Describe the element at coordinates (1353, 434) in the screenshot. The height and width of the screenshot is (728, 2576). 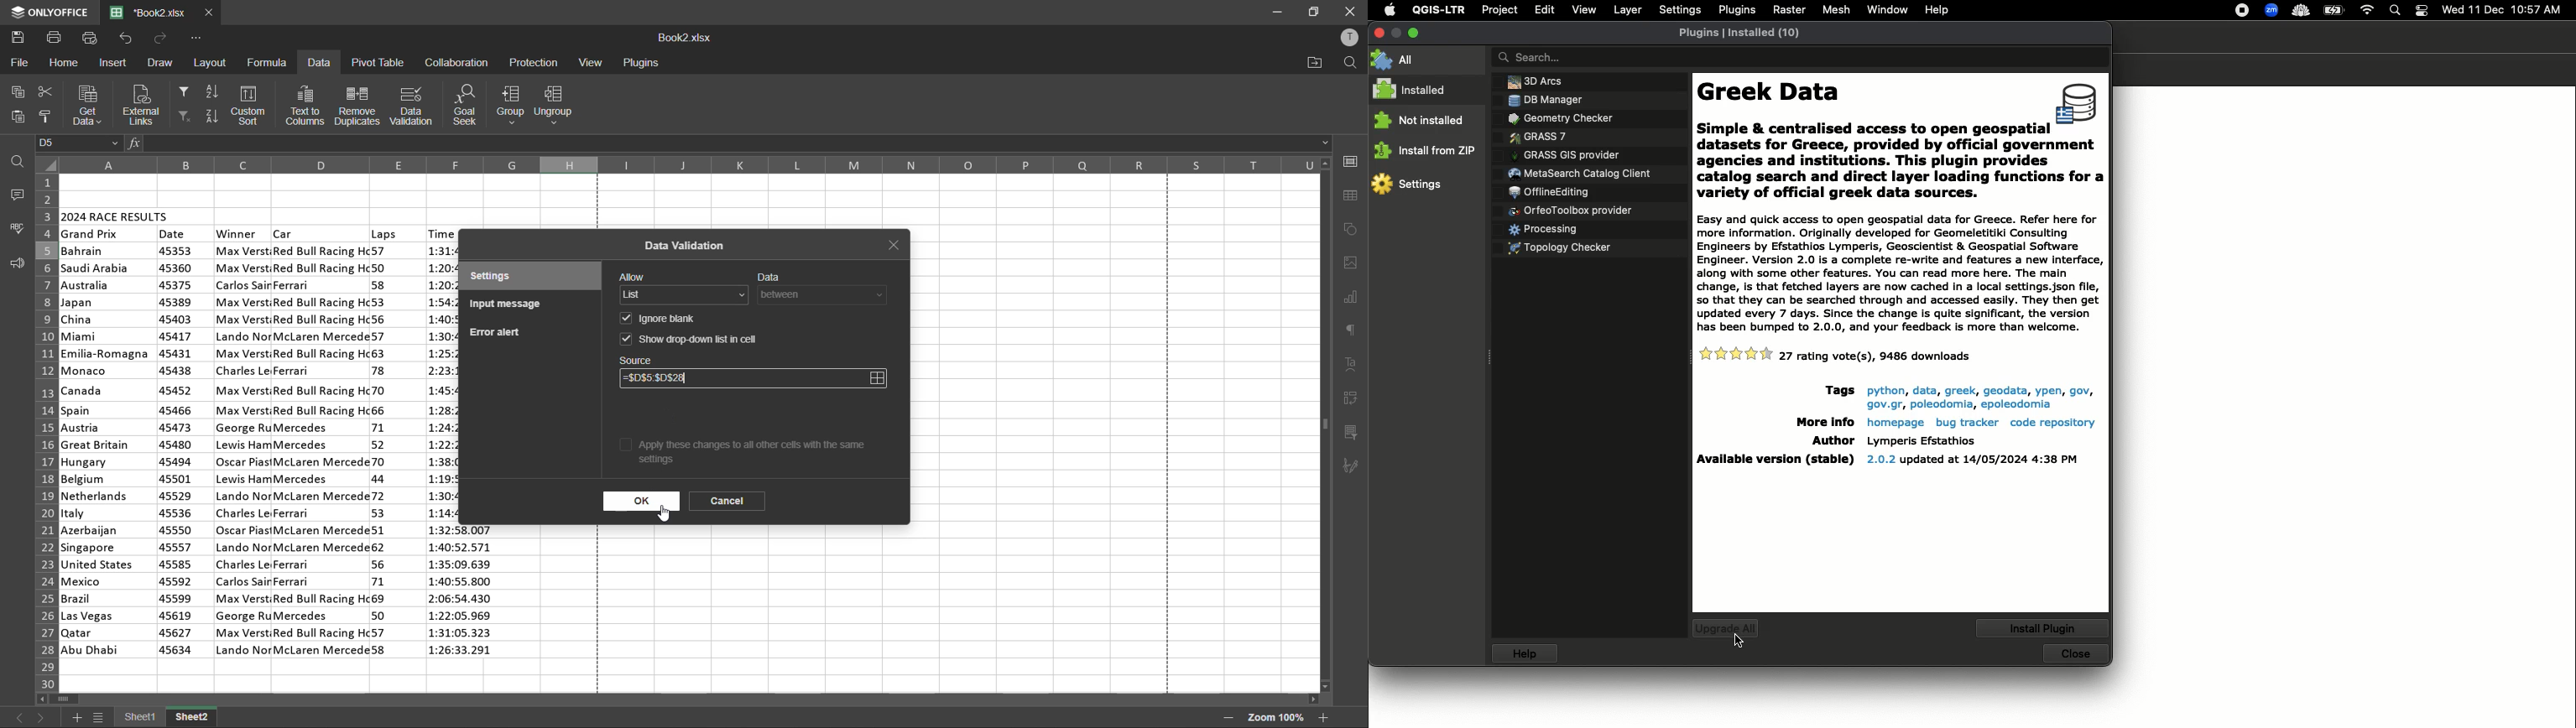
I see `slicer` at that location.